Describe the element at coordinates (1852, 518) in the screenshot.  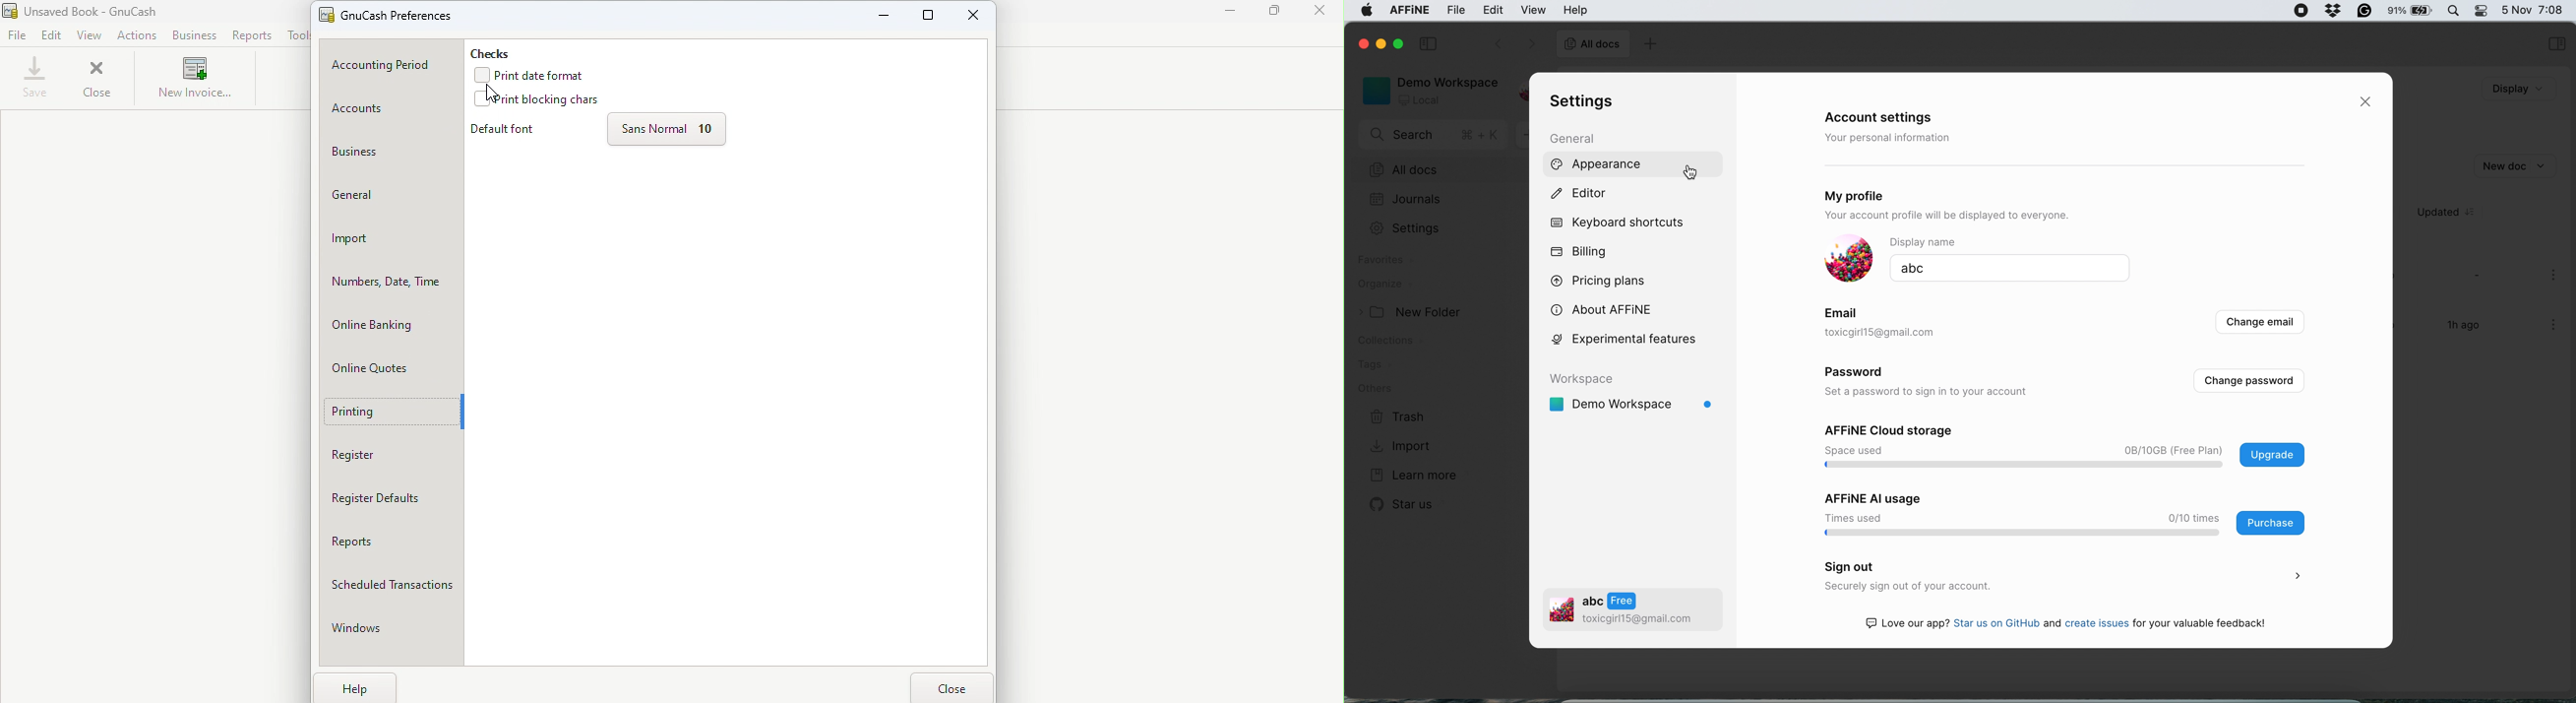
I see `TImes used` at that location.